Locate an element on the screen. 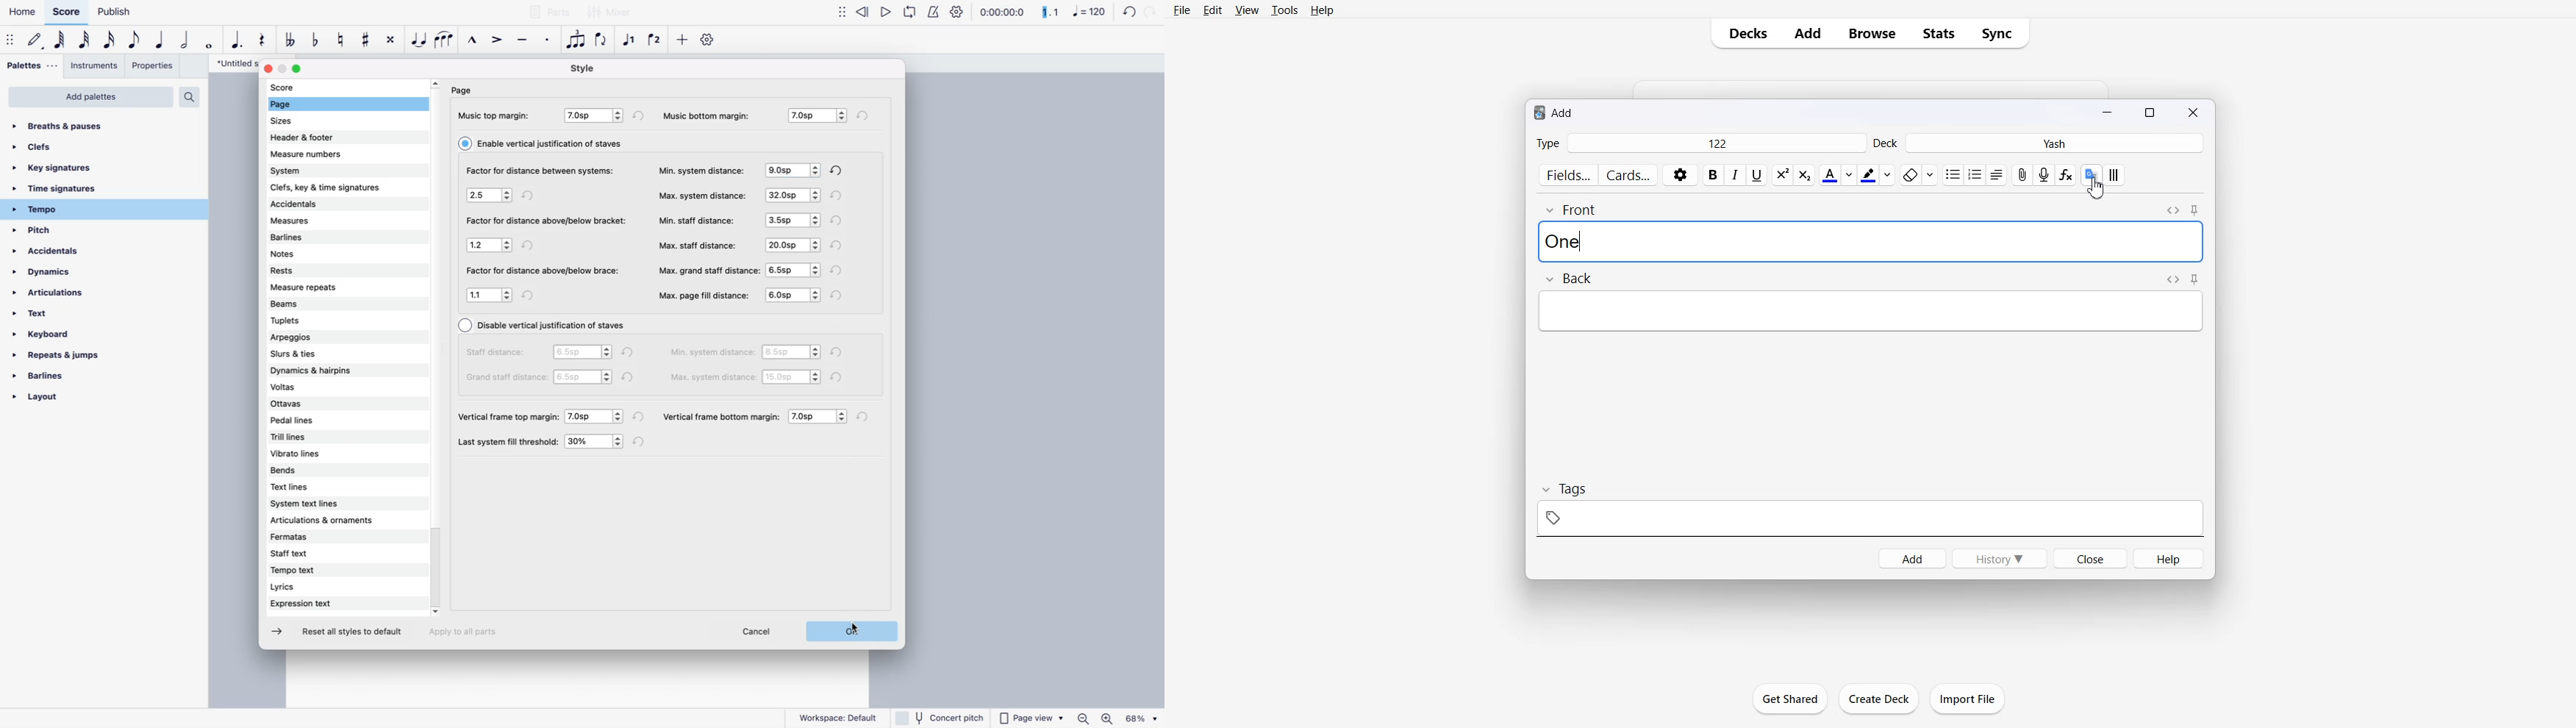 The height and width of the screenshot is (728, 2576). Stats is located at coordinates (1938, 33).